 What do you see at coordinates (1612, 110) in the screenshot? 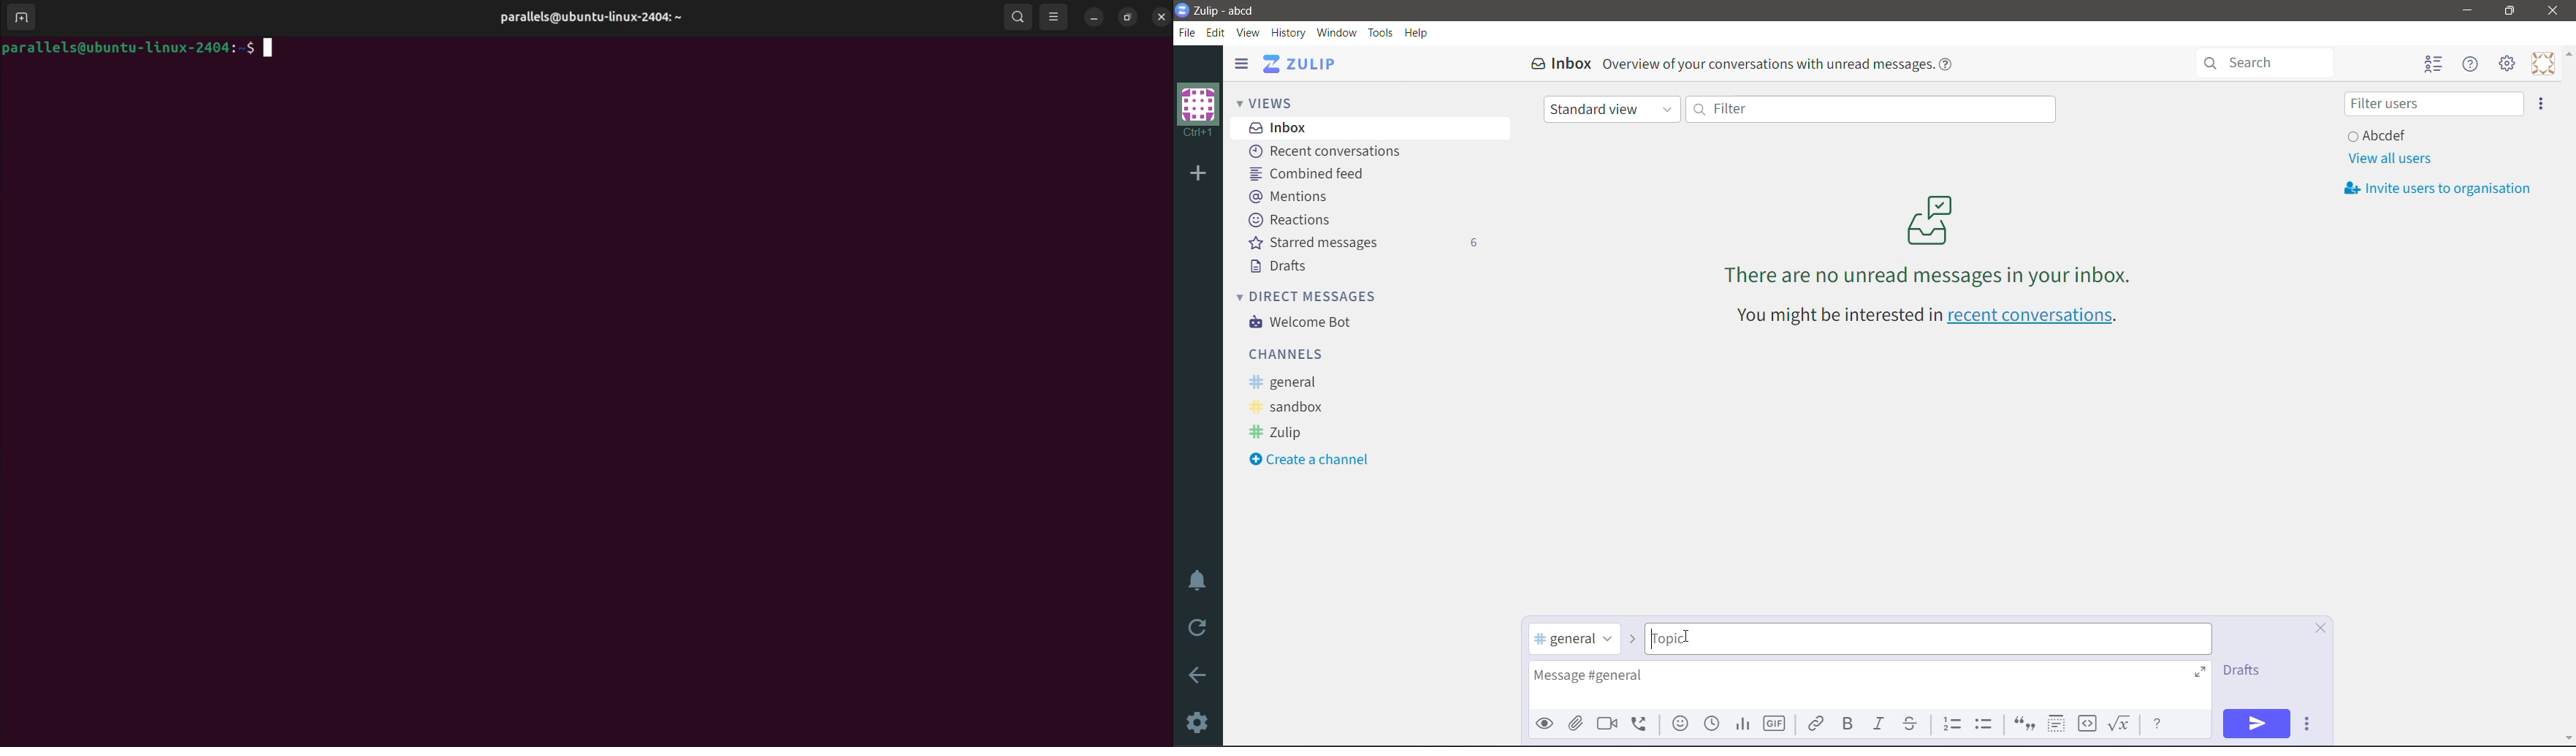
I see `Standard view` at bounding box center [1612, 110].